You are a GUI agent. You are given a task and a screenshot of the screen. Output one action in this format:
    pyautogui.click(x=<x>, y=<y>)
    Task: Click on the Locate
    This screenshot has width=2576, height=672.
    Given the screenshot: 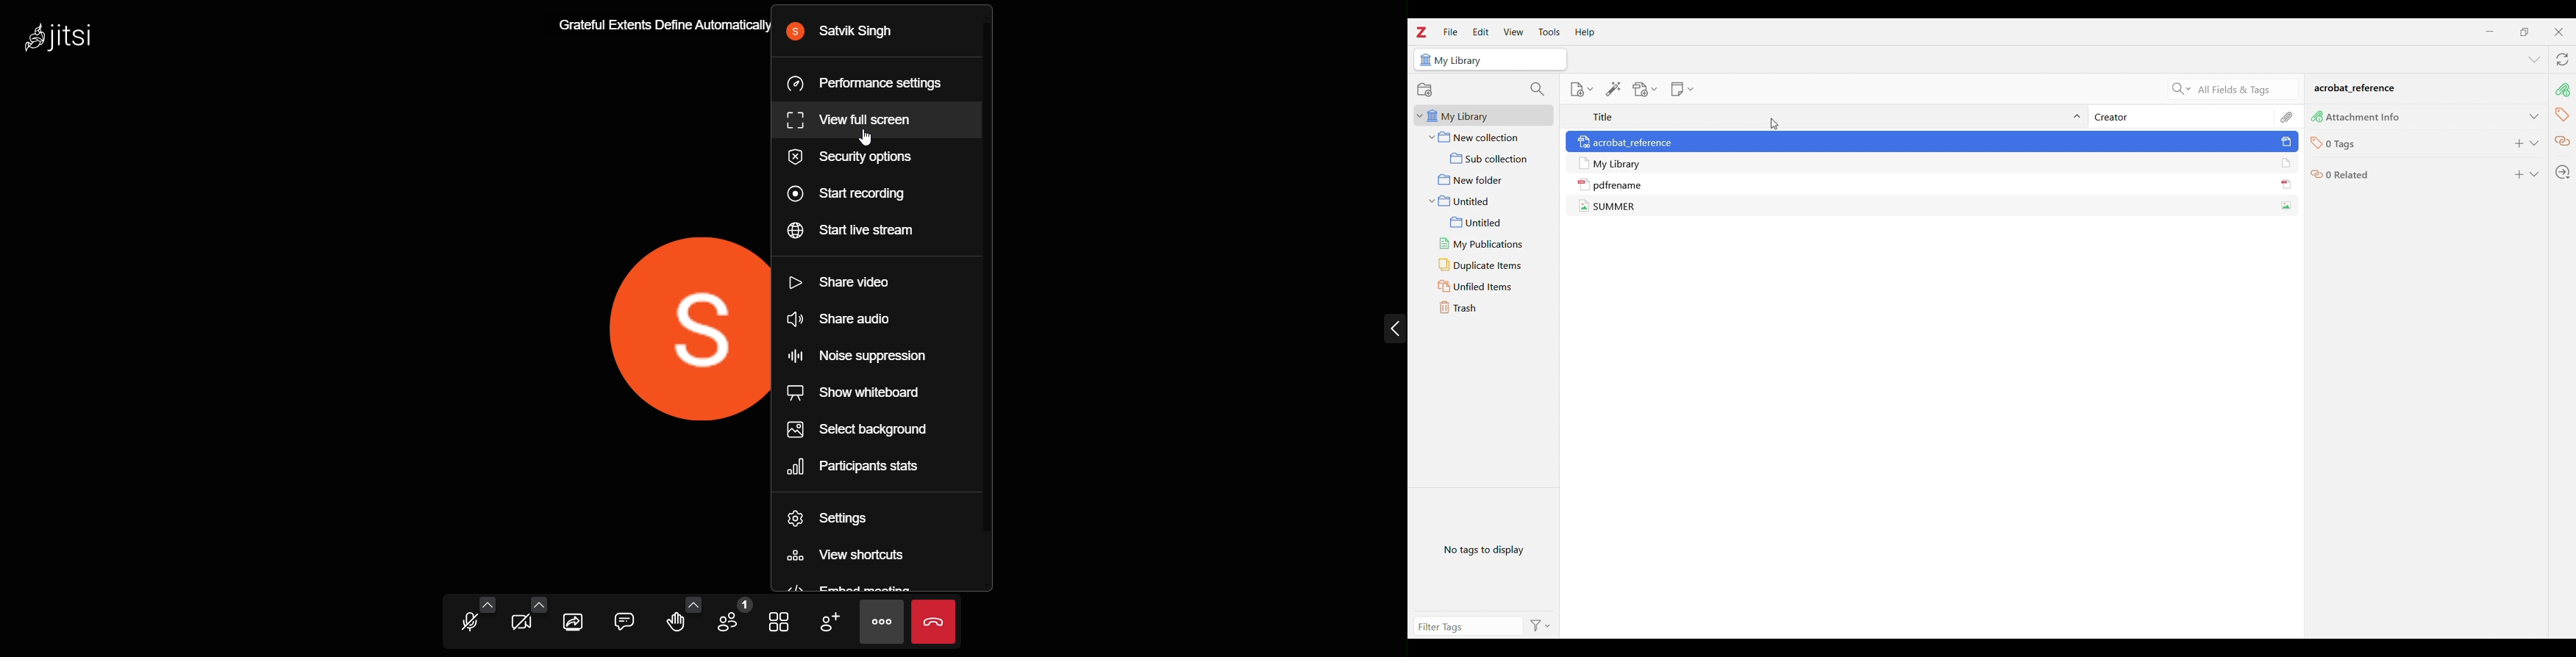 What is the action you would take?
    pyautogui.click(x=2562, y=172)
    